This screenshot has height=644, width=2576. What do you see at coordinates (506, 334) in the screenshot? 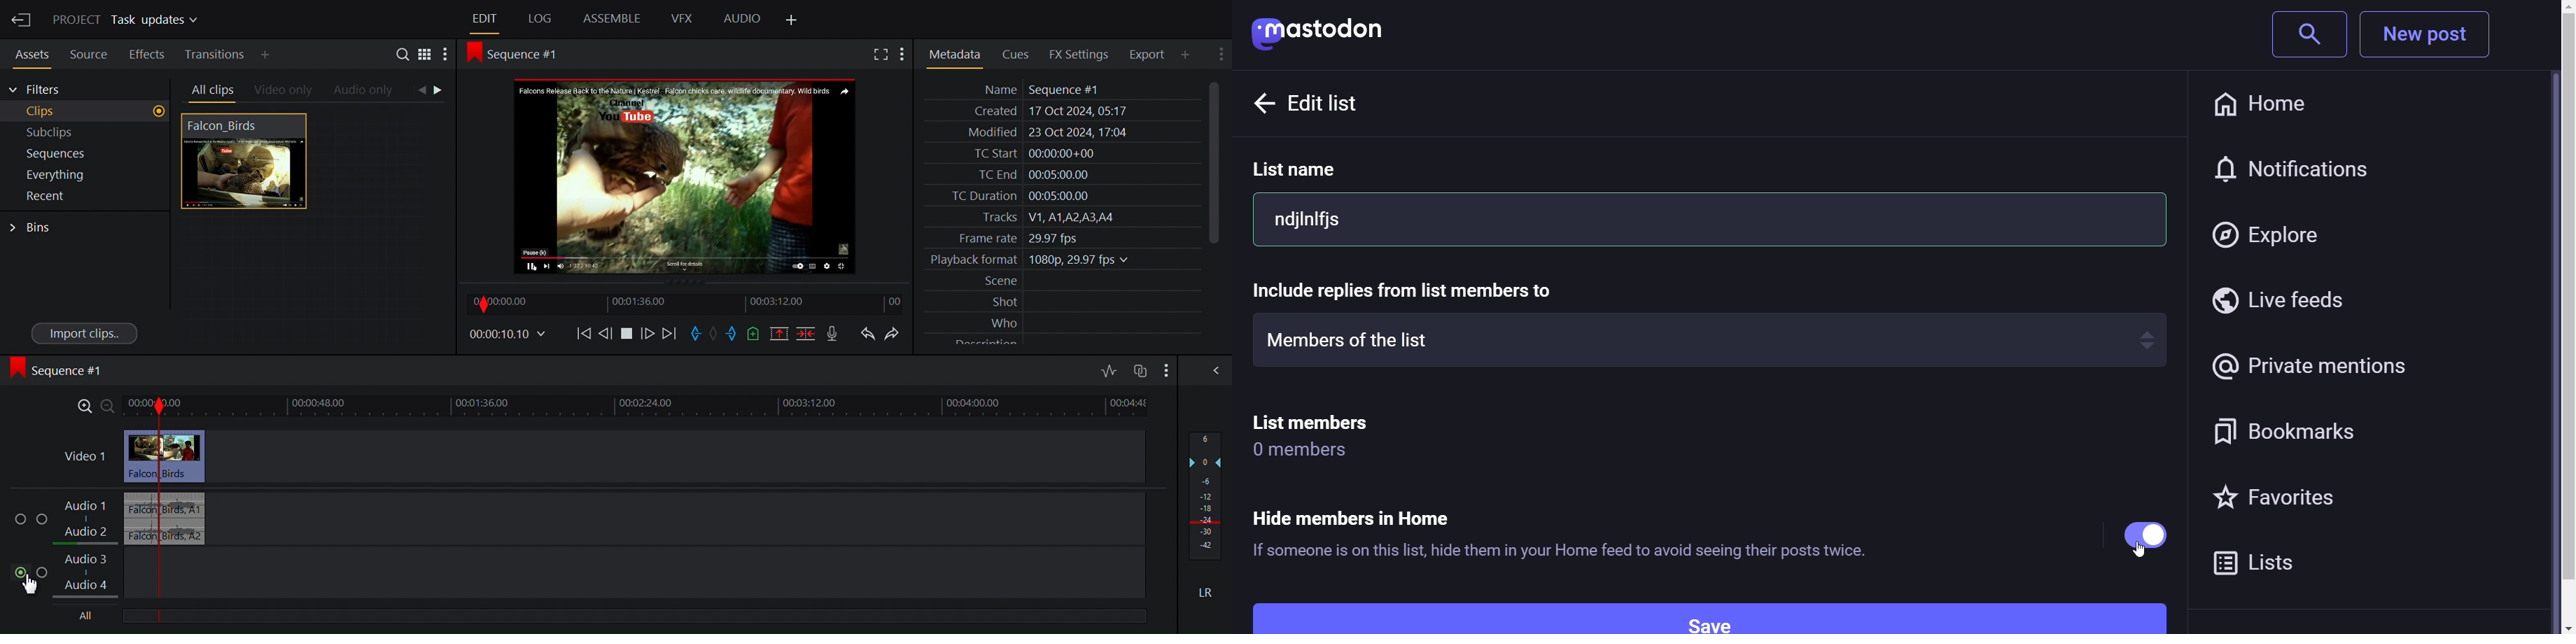
I see `Timecodes and reels` at bounding box center [506, 334].